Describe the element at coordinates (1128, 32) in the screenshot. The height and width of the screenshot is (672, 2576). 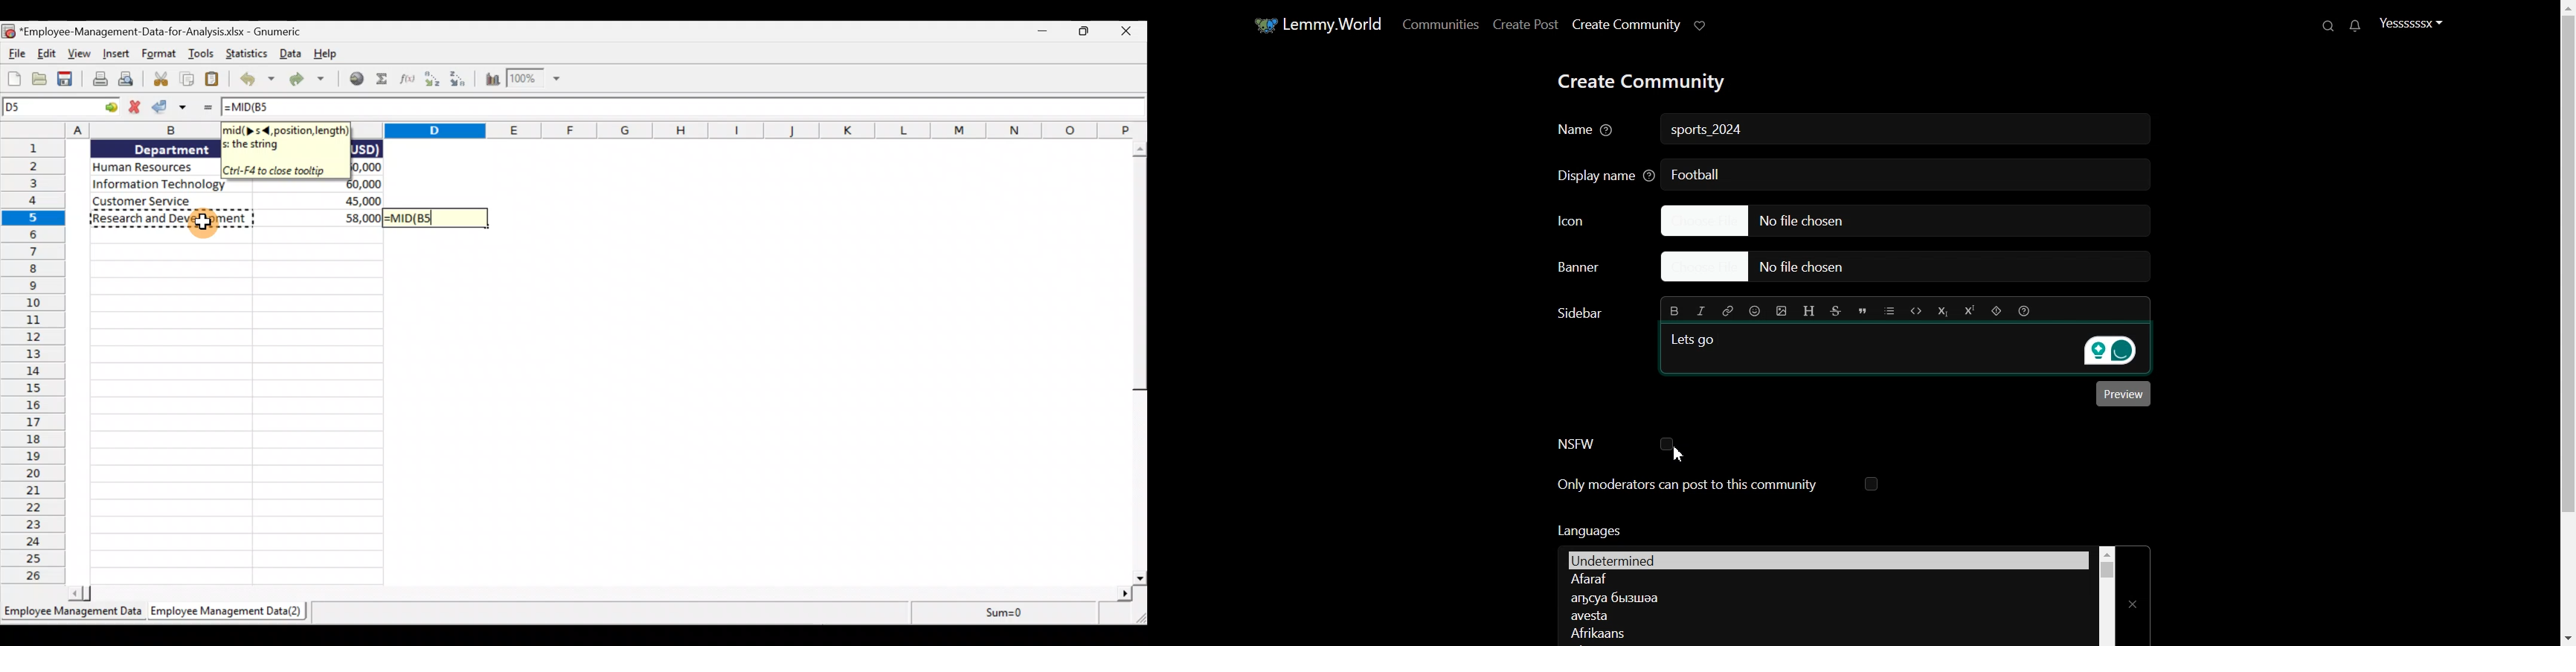
I see `Close` at that location.